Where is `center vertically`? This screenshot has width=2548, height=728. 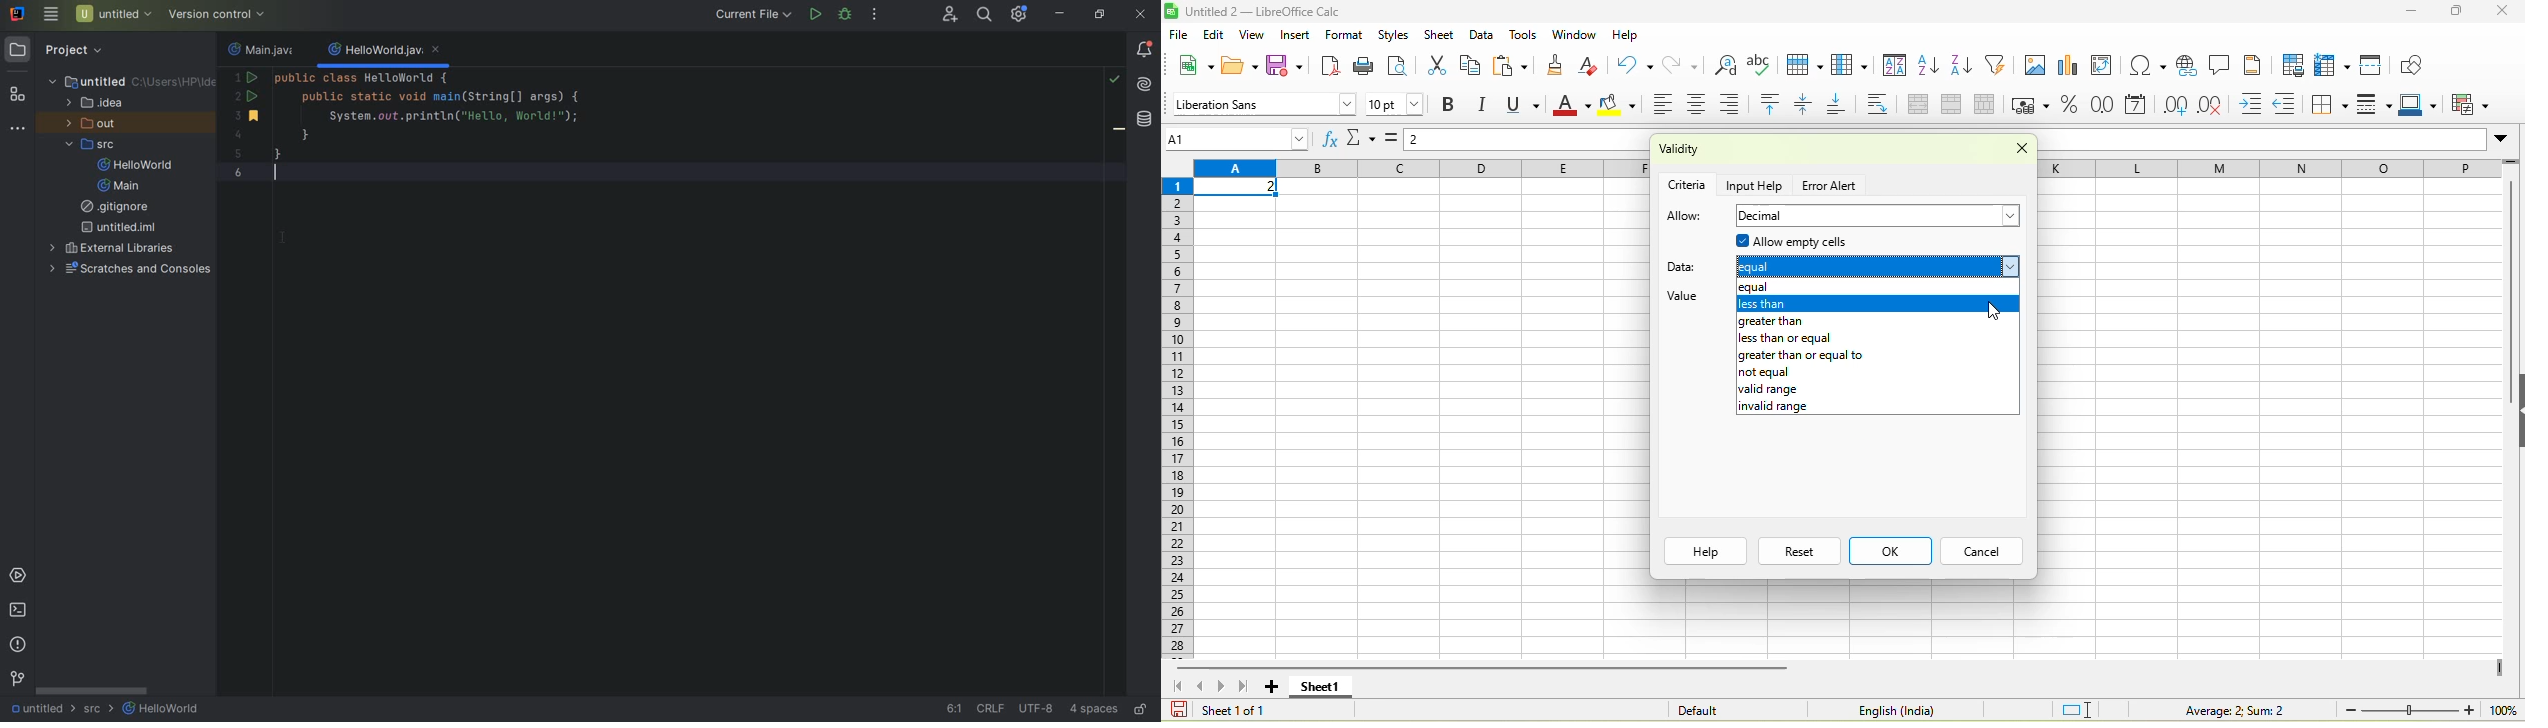
center vertically is located at coordinates (1809, 105).